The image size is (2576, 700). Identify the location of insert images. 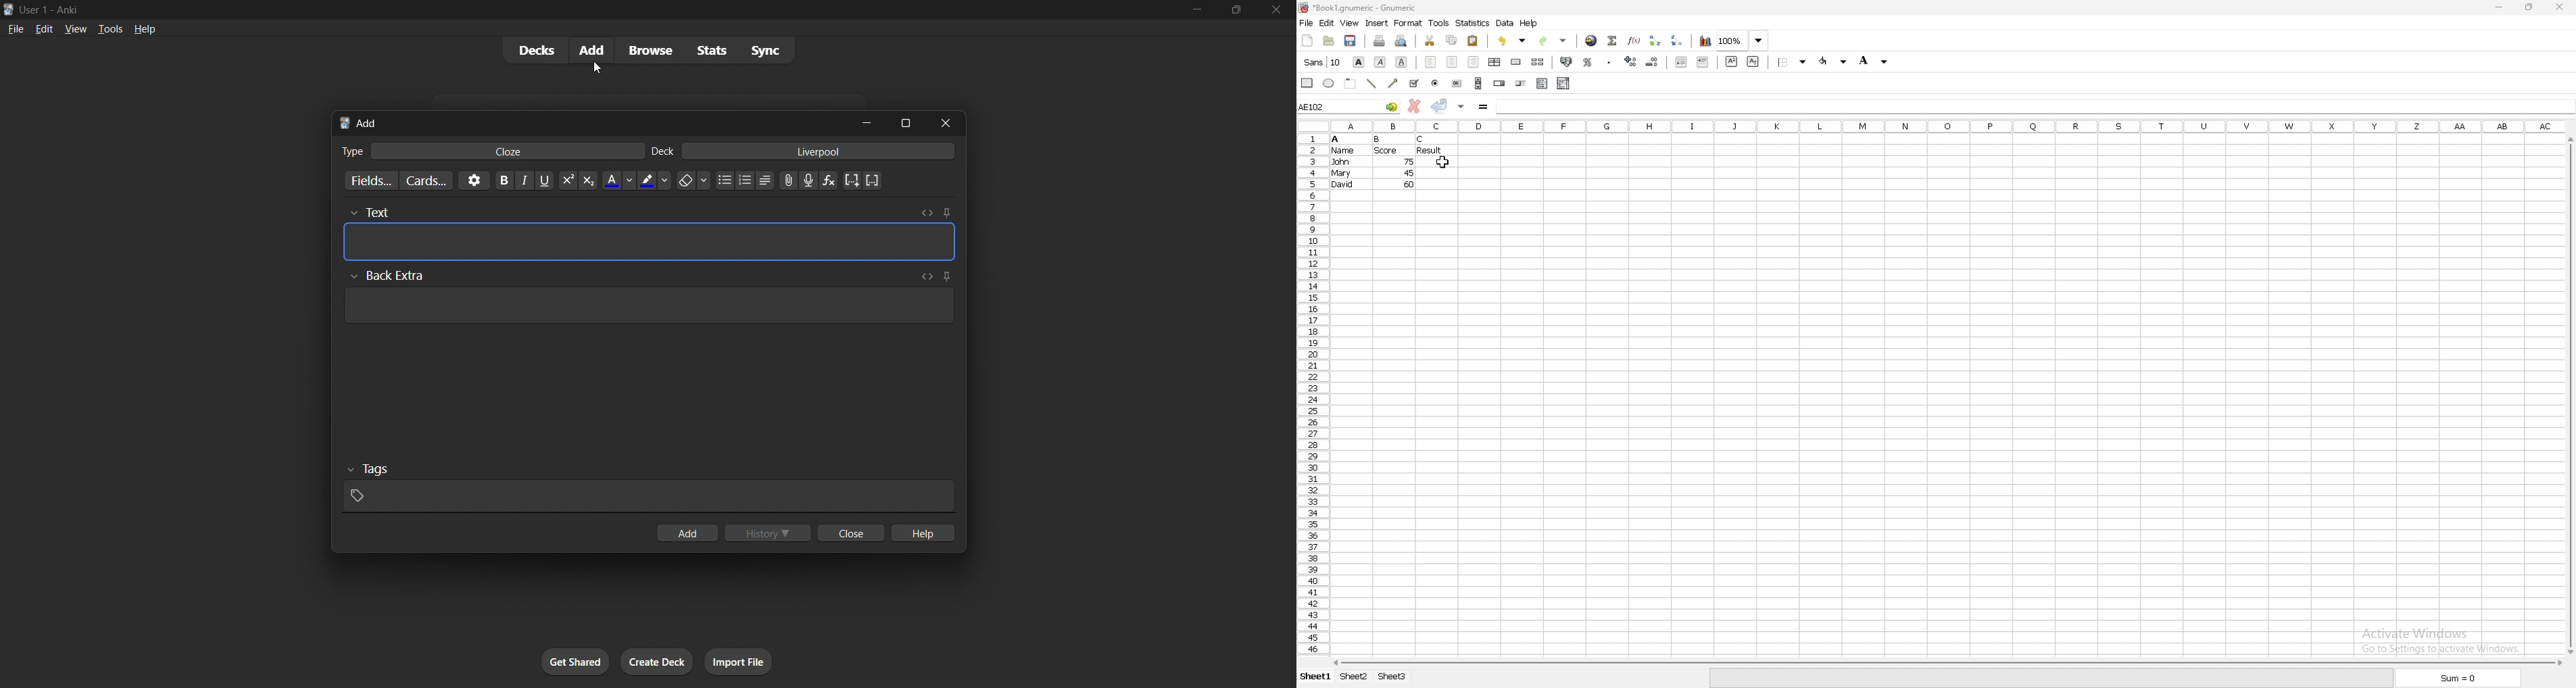
(789, 185).